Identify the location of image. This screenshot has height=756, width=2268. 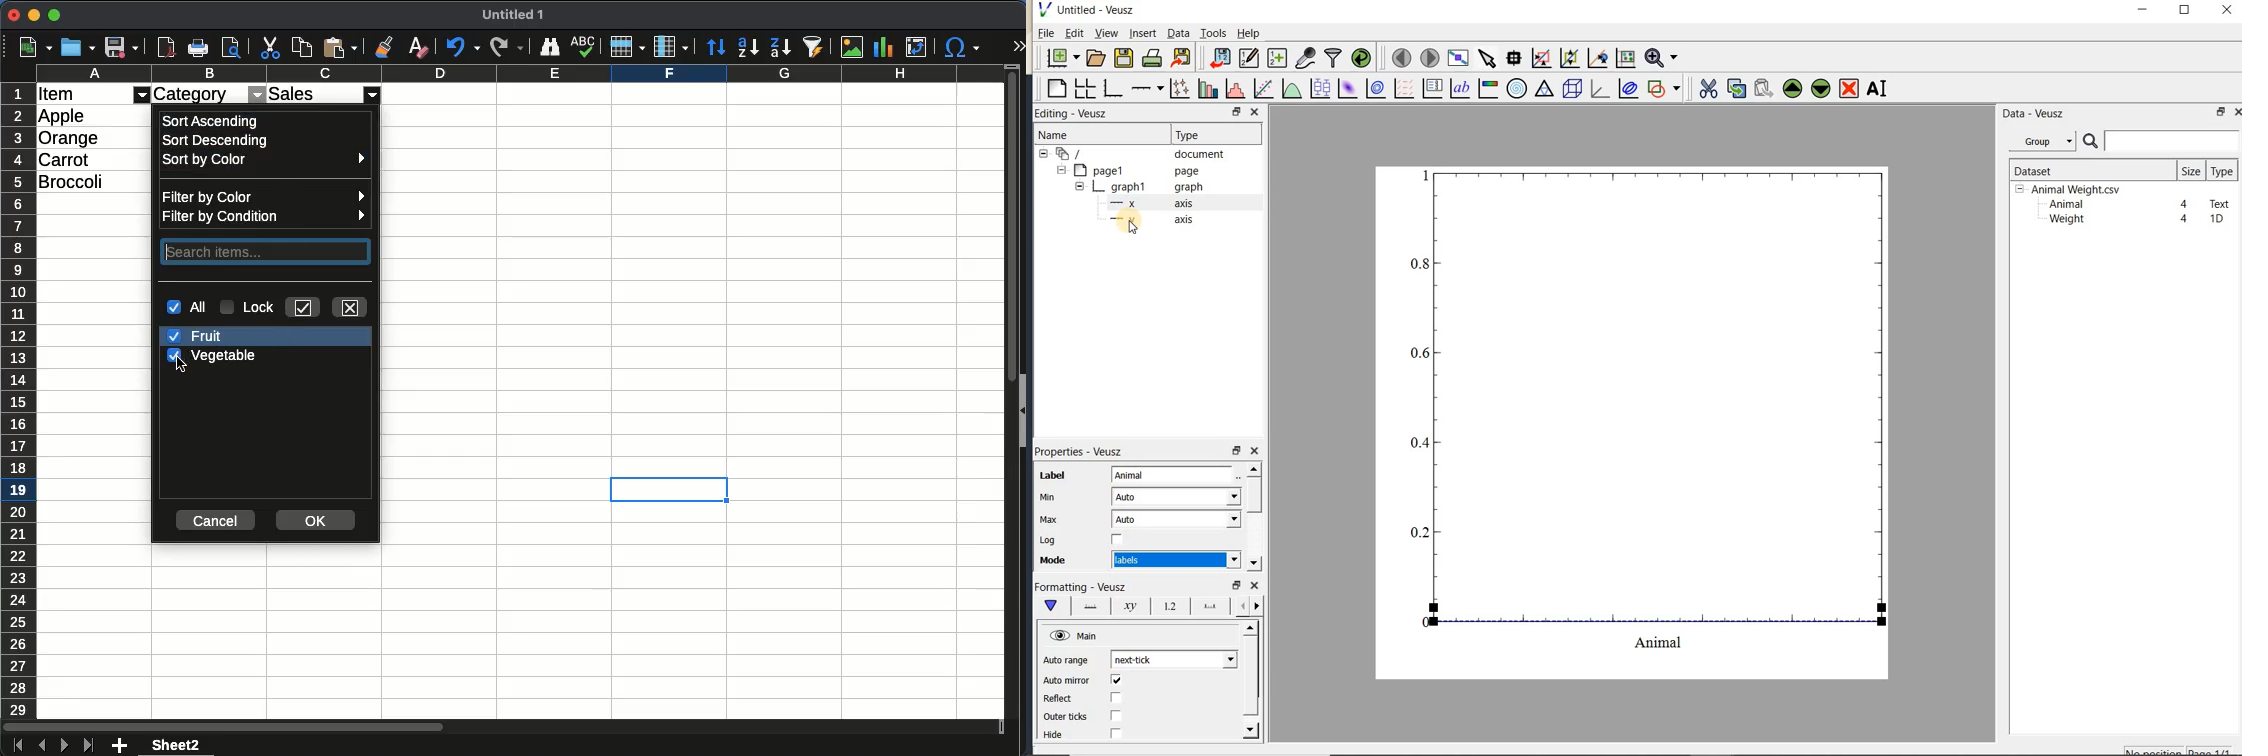
(853, 46).